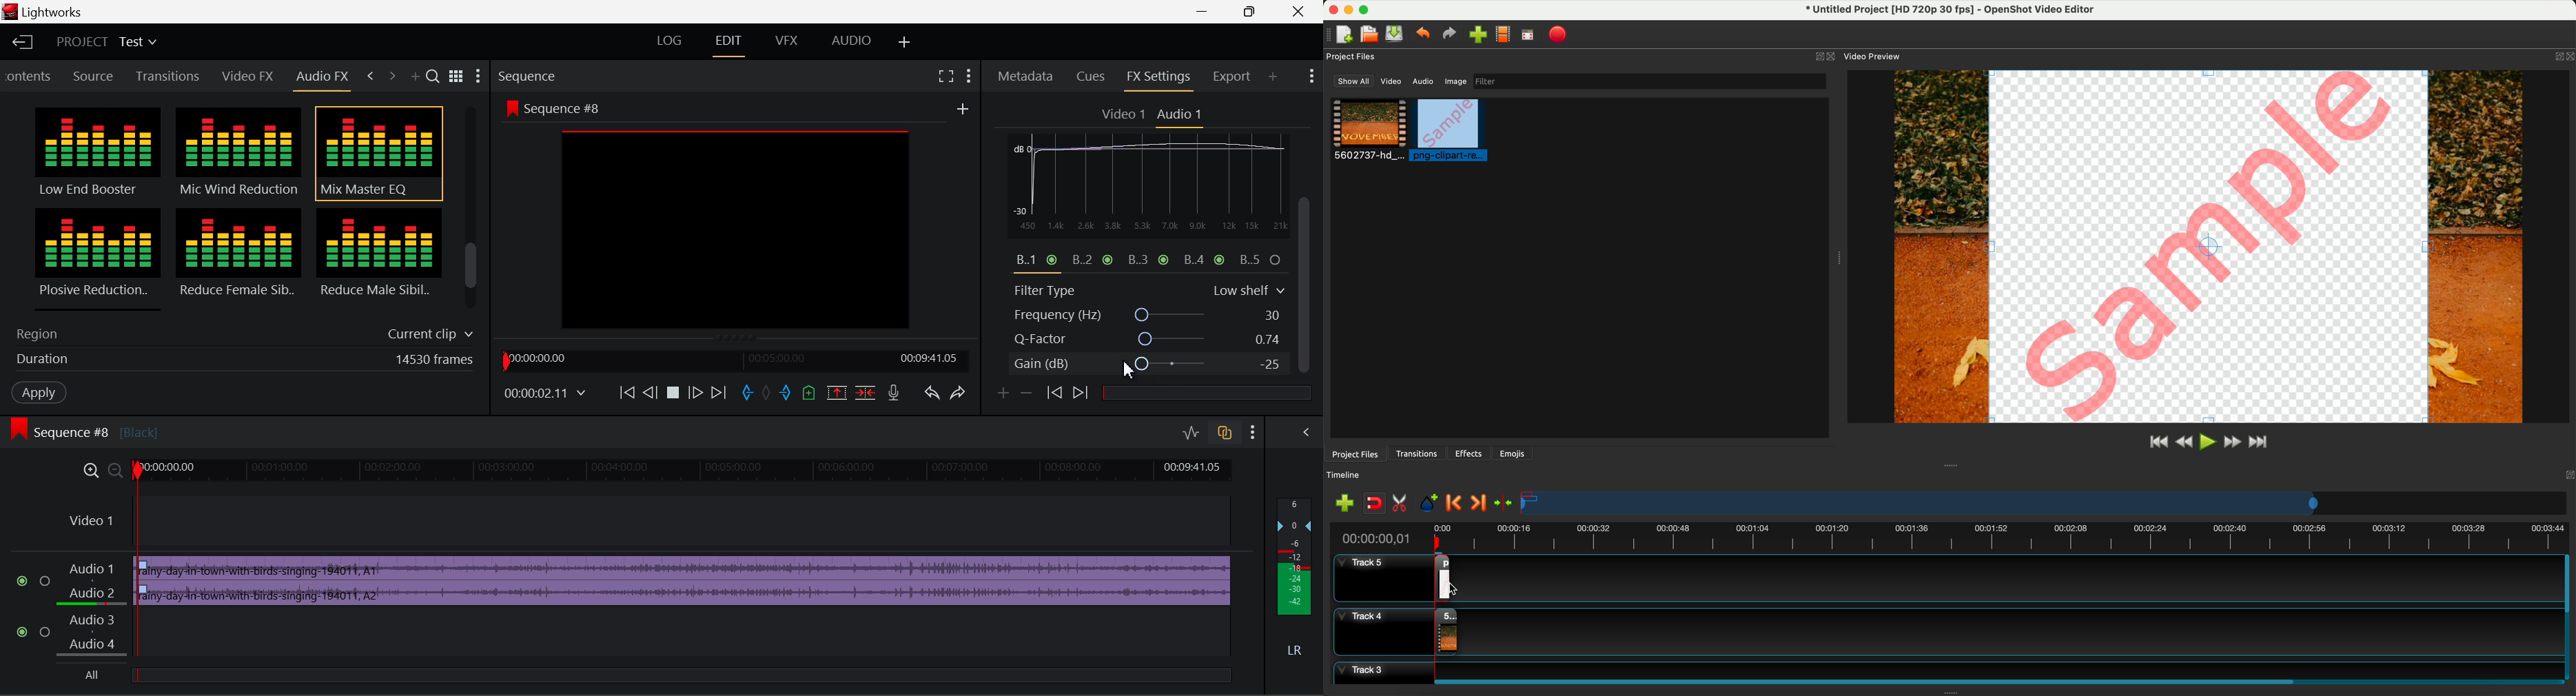 The height and width of the screenshot is (700, 2576). I want to click on timeline, so click(1949, 536).